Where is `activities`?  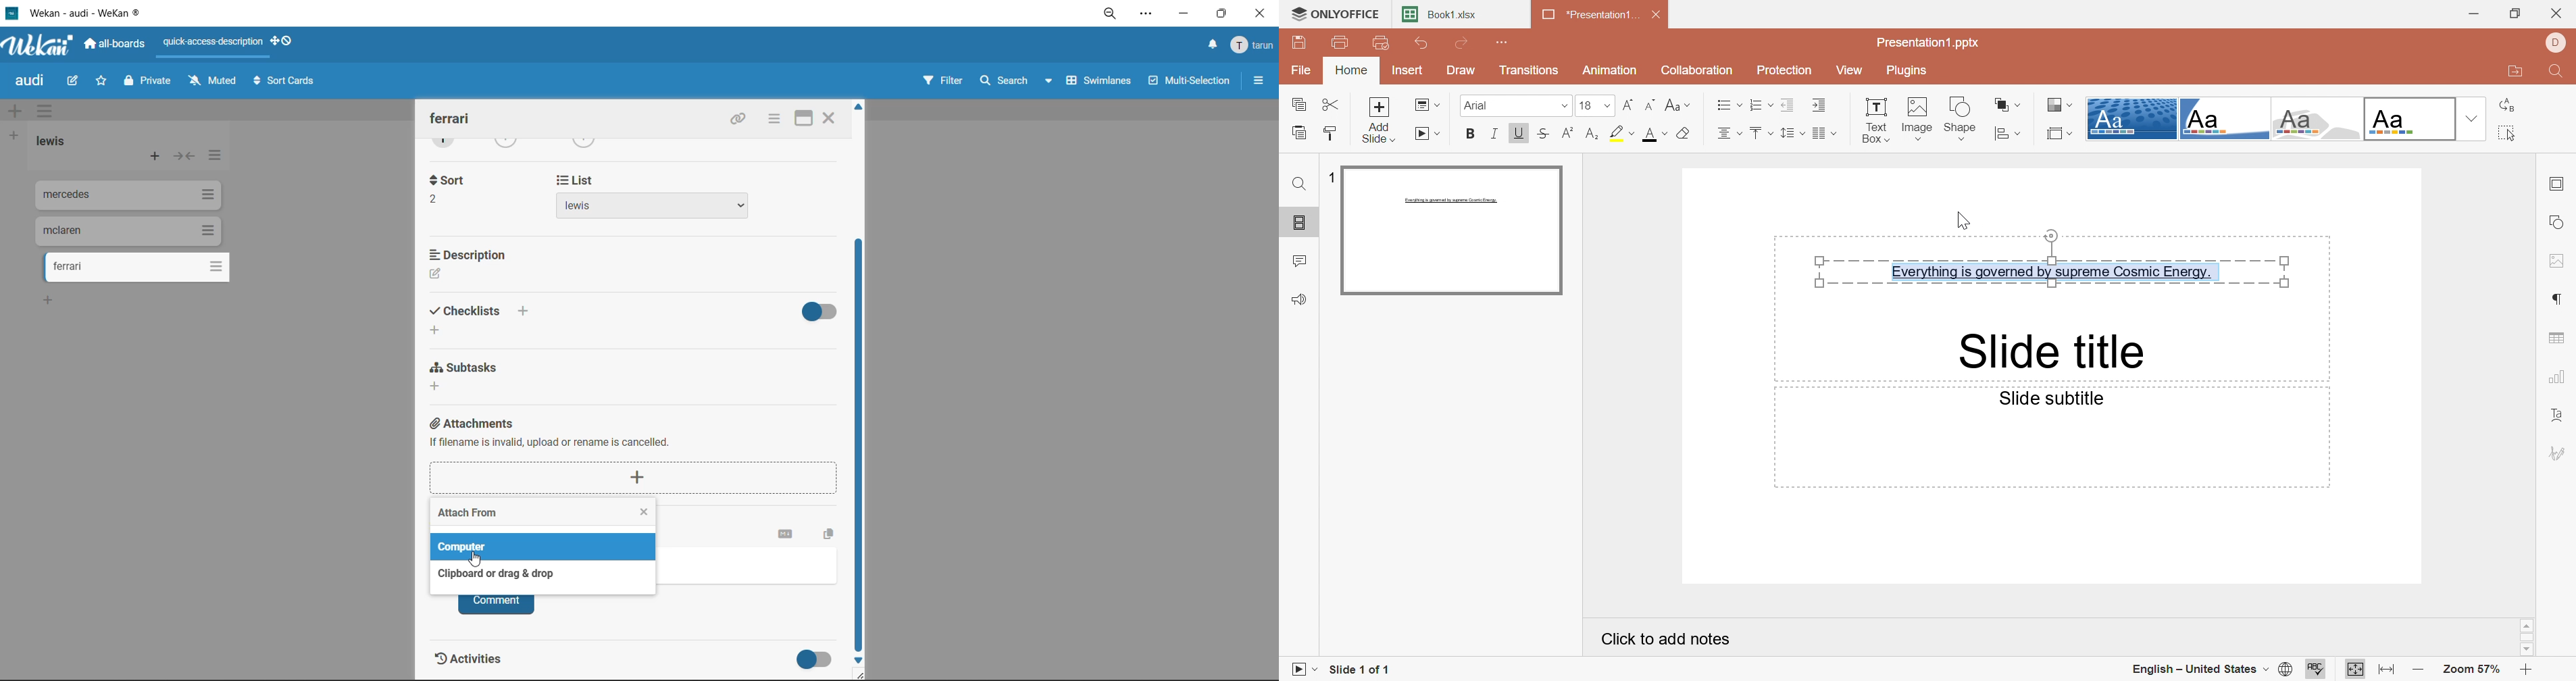
activities is located at coordinates (480, 662).